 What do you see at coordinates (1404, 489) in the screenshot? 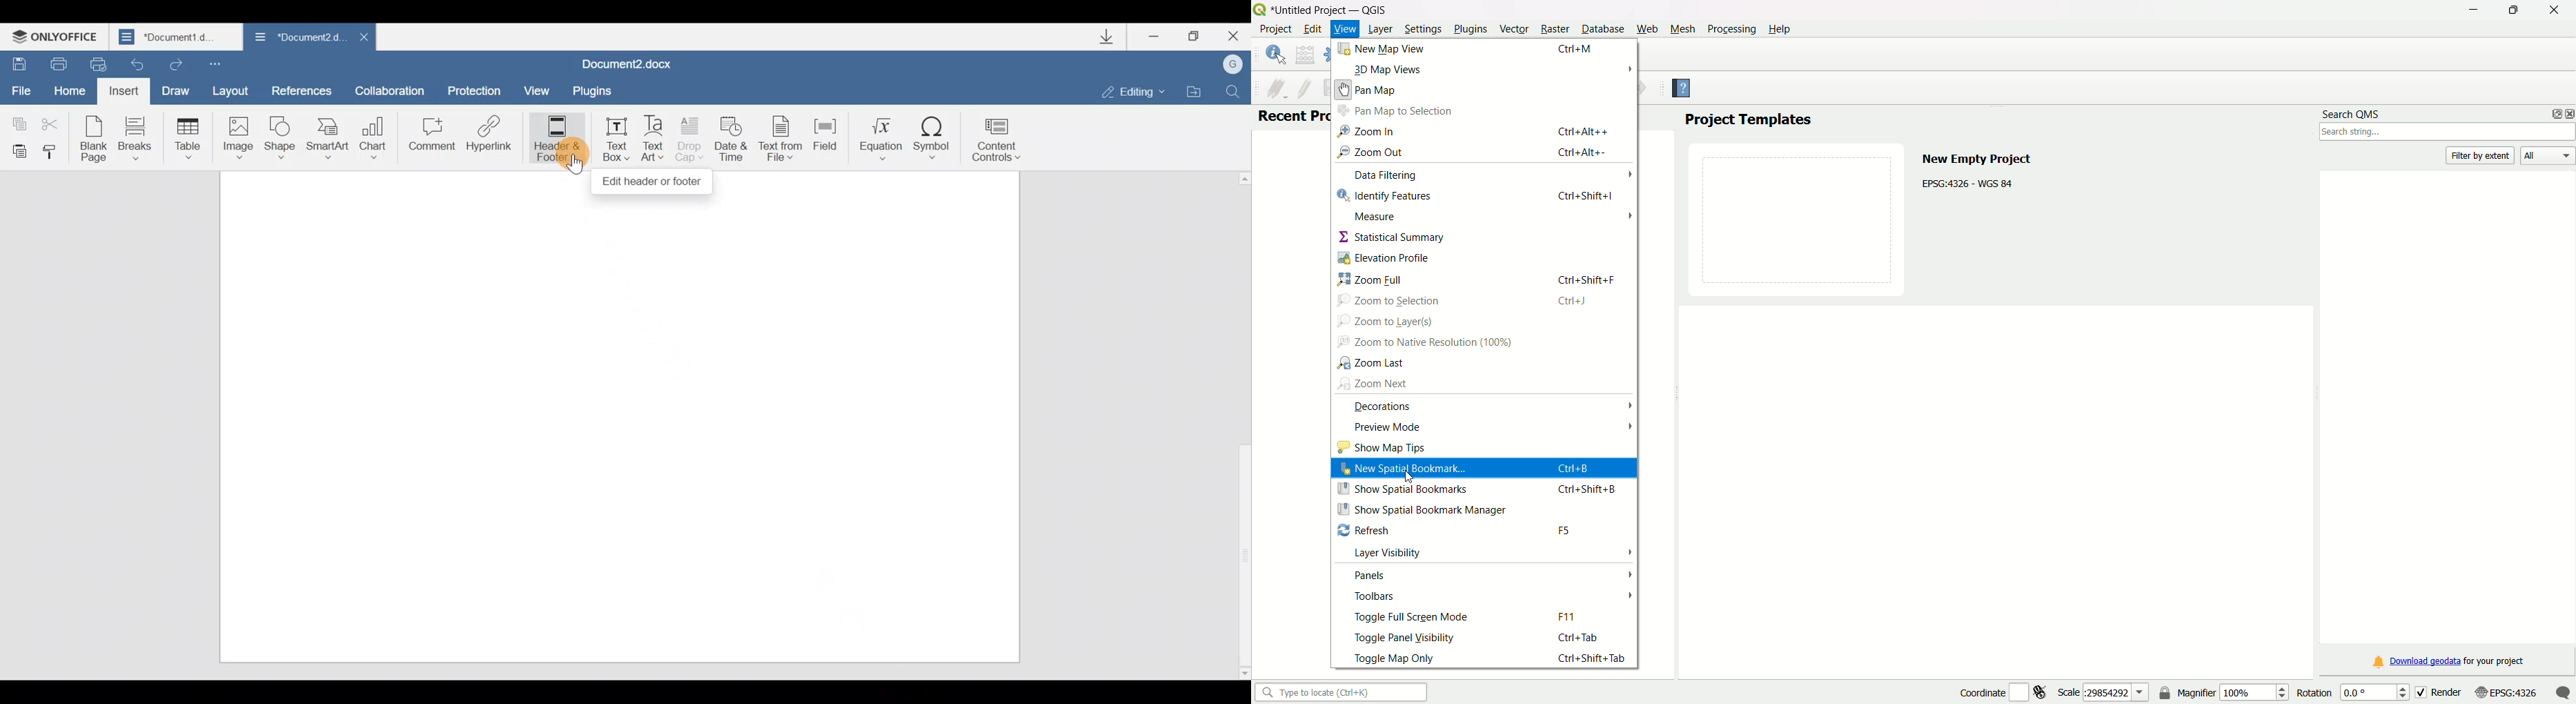
I see `show spatial bookmark` at bounding box center [1404, 489].